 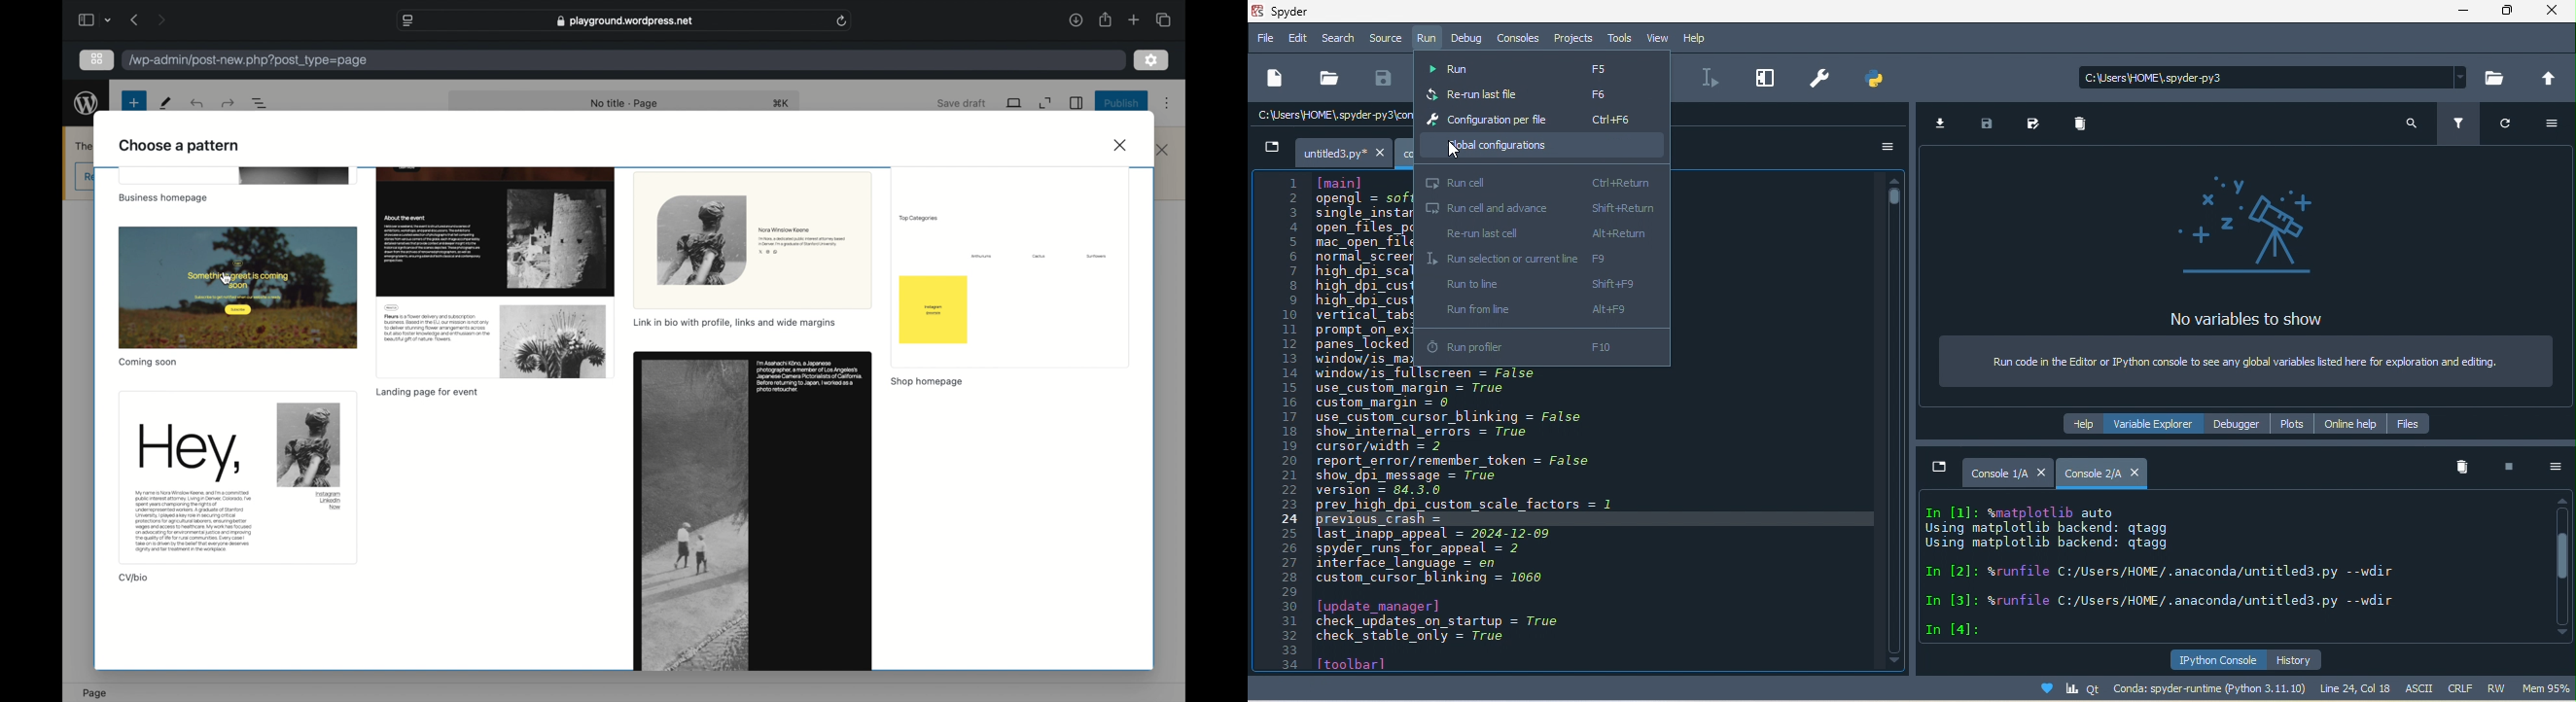 What do you see at coordinates (2506, 127) in the screenshot?
I see `refresh` at bounding box center [2506, 127].